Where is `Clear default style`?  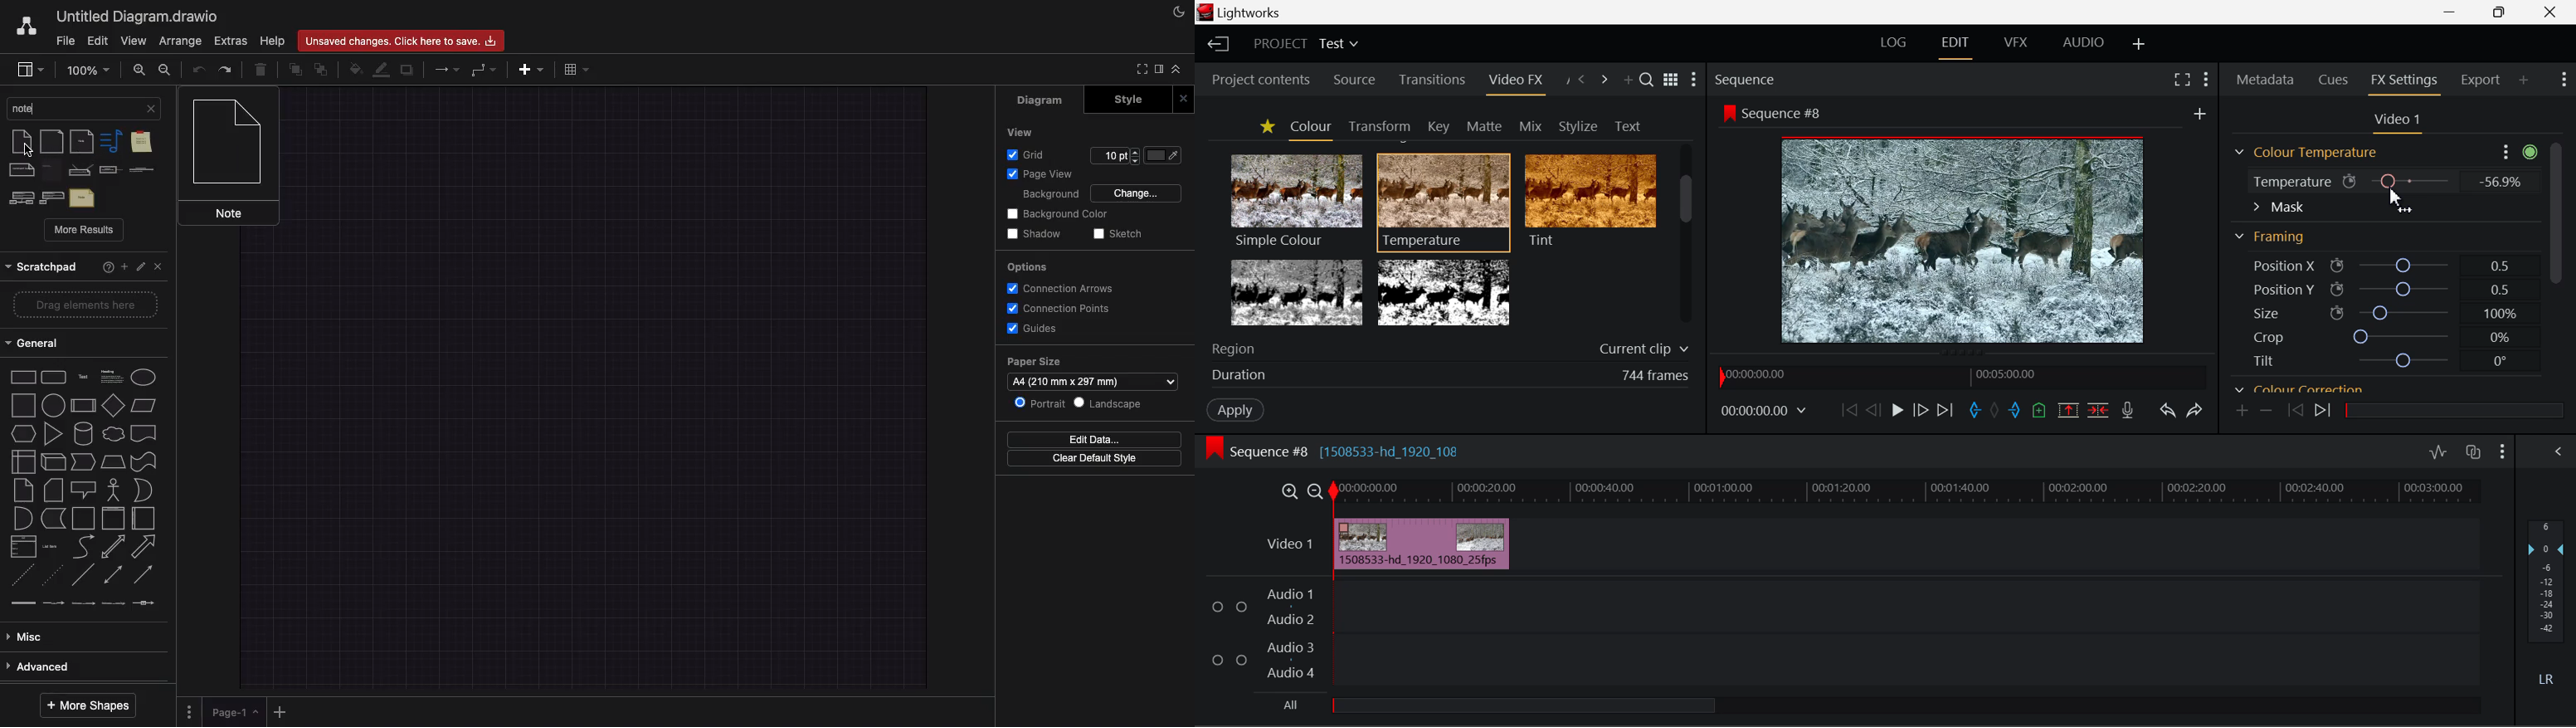 Clear default style is located at coordinates (1093, 459).